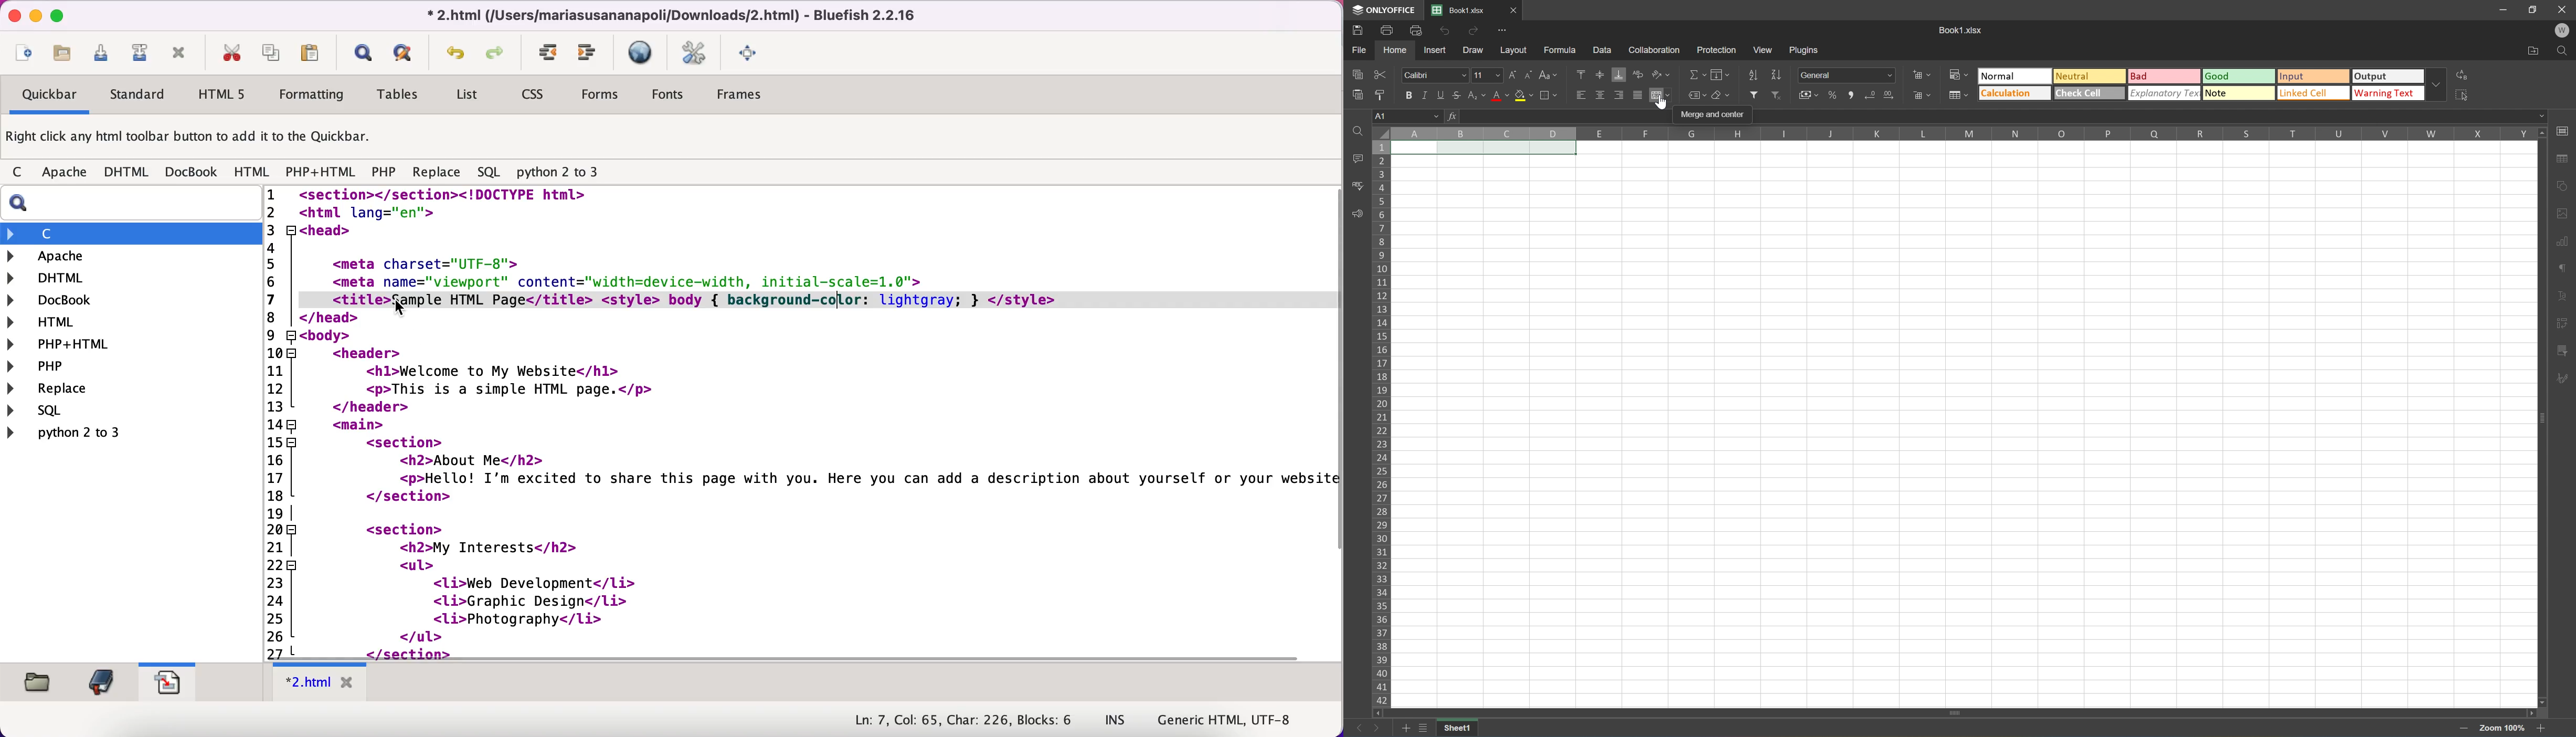  I want to click on Book1.xlsx, so click(1963, 29).